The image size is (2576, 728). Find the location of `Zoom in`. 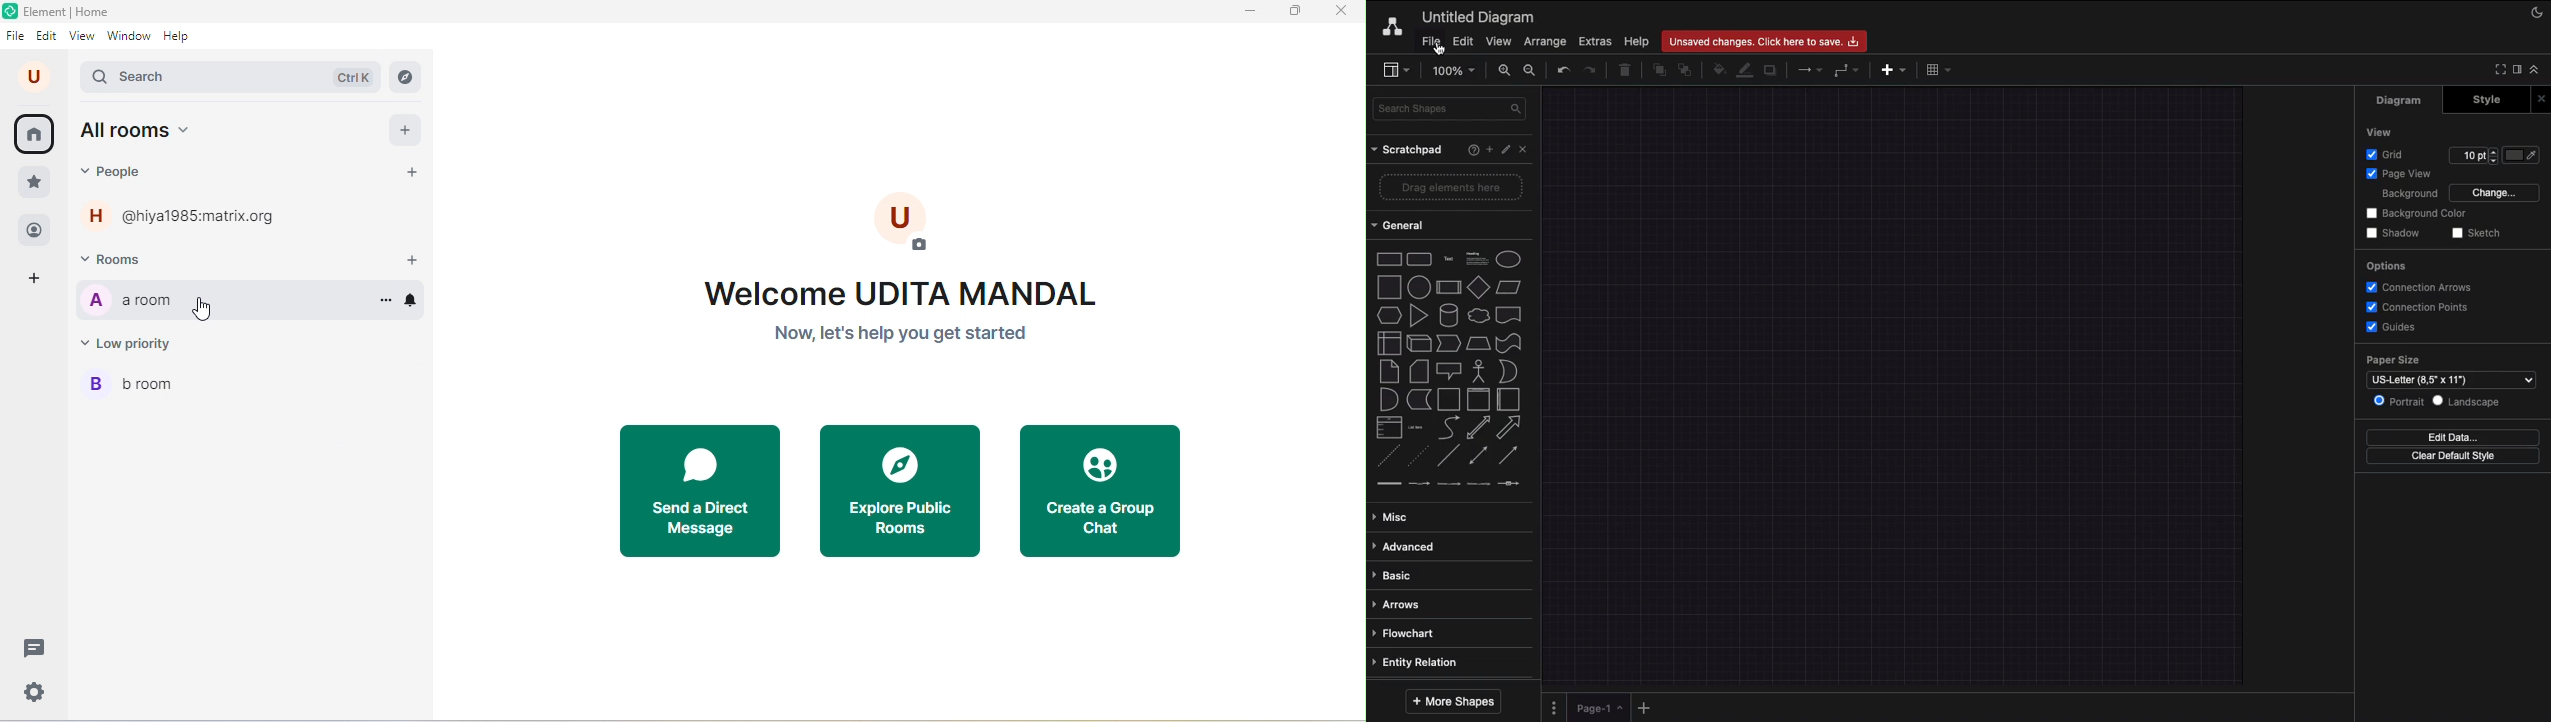

Zoom in is located at coordinates (1504, 71).